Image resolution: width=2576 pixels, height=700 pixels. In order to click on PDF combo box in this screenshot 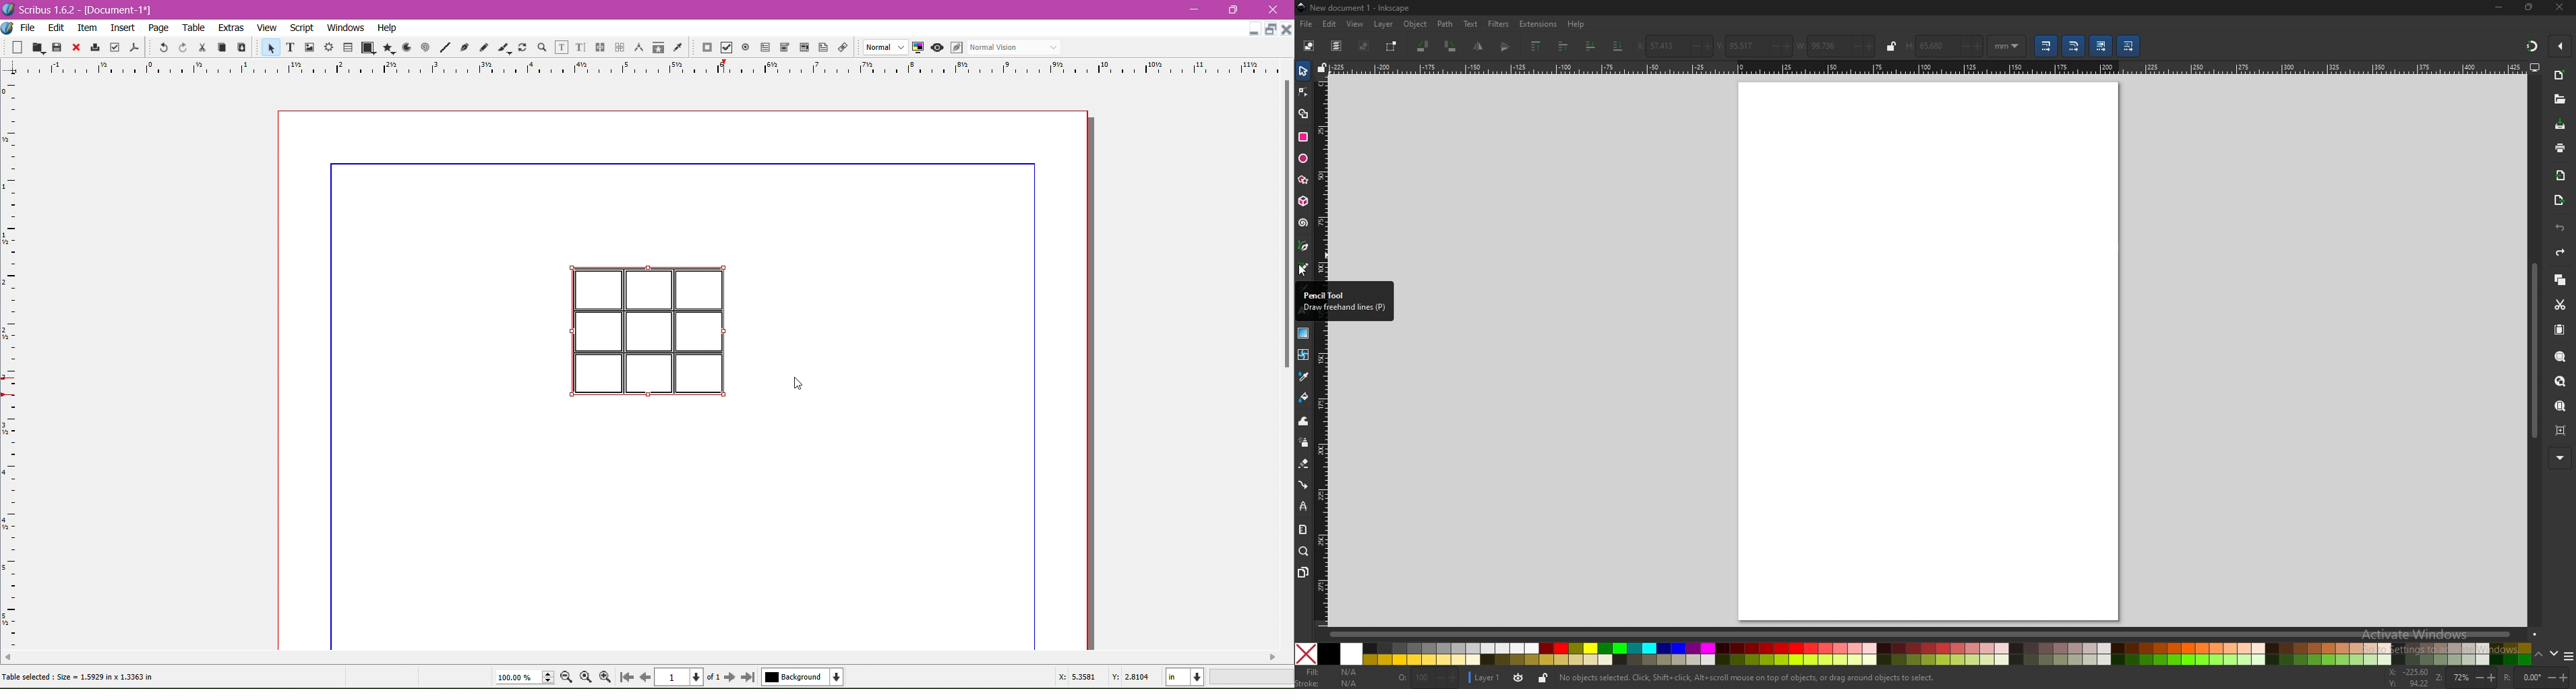, I will do `click(782, 48)`.